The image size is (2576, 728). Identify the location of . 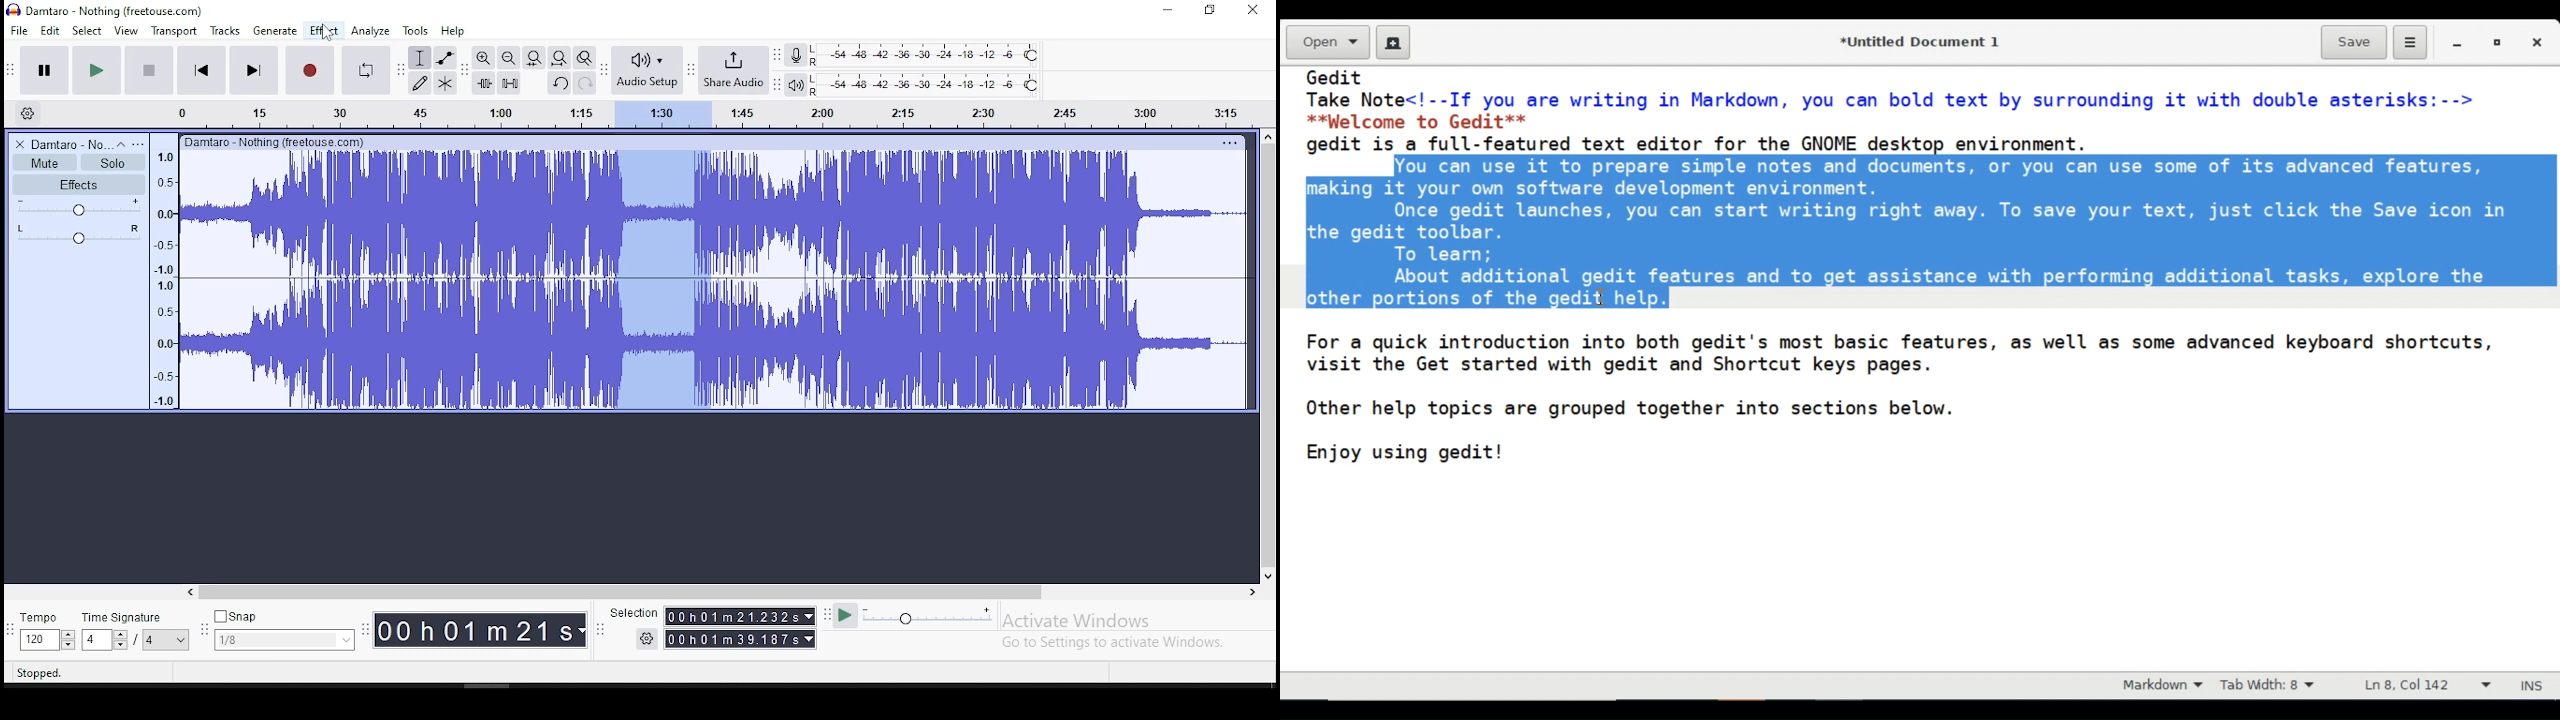
(277, 141).